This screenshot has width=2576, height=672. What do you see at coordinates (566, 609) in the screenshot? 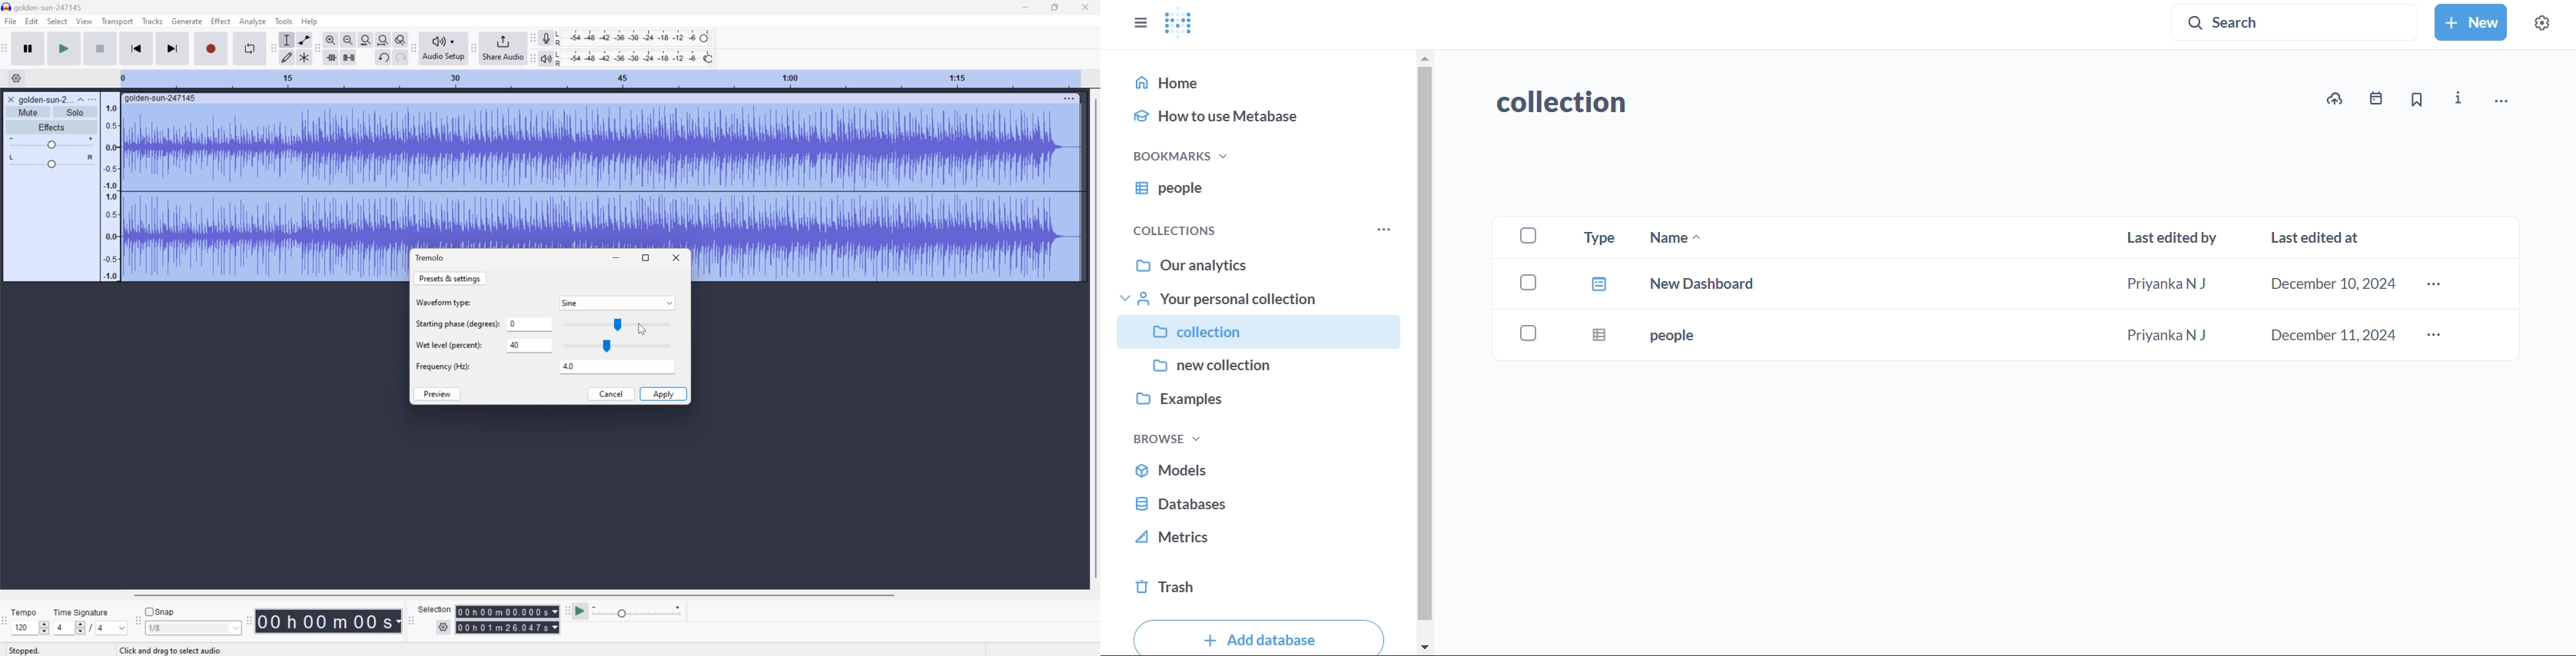
I see `Audacity play at speed toolbar` at bounding box center [566, 609].